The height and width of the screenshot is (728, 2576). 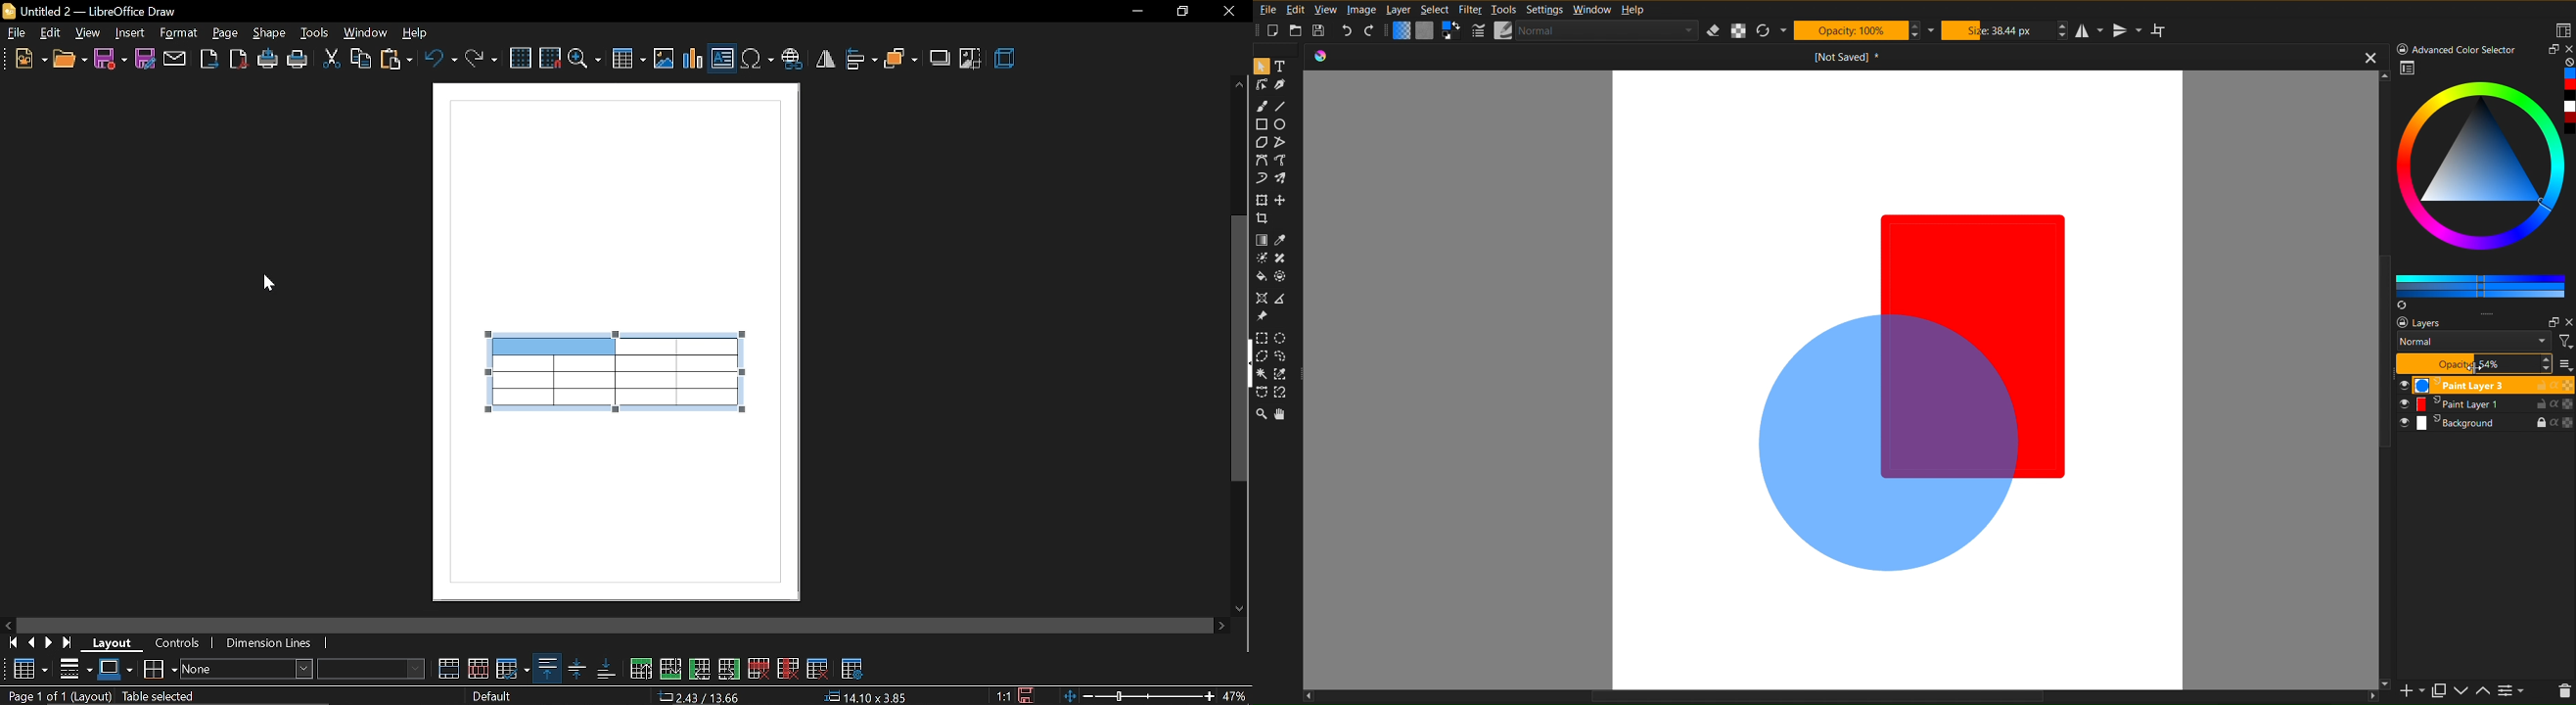 What do you see at coordinates (1262, 259) in the screenshot?
I see `Color Tool` at bounding box center [1262, 259].